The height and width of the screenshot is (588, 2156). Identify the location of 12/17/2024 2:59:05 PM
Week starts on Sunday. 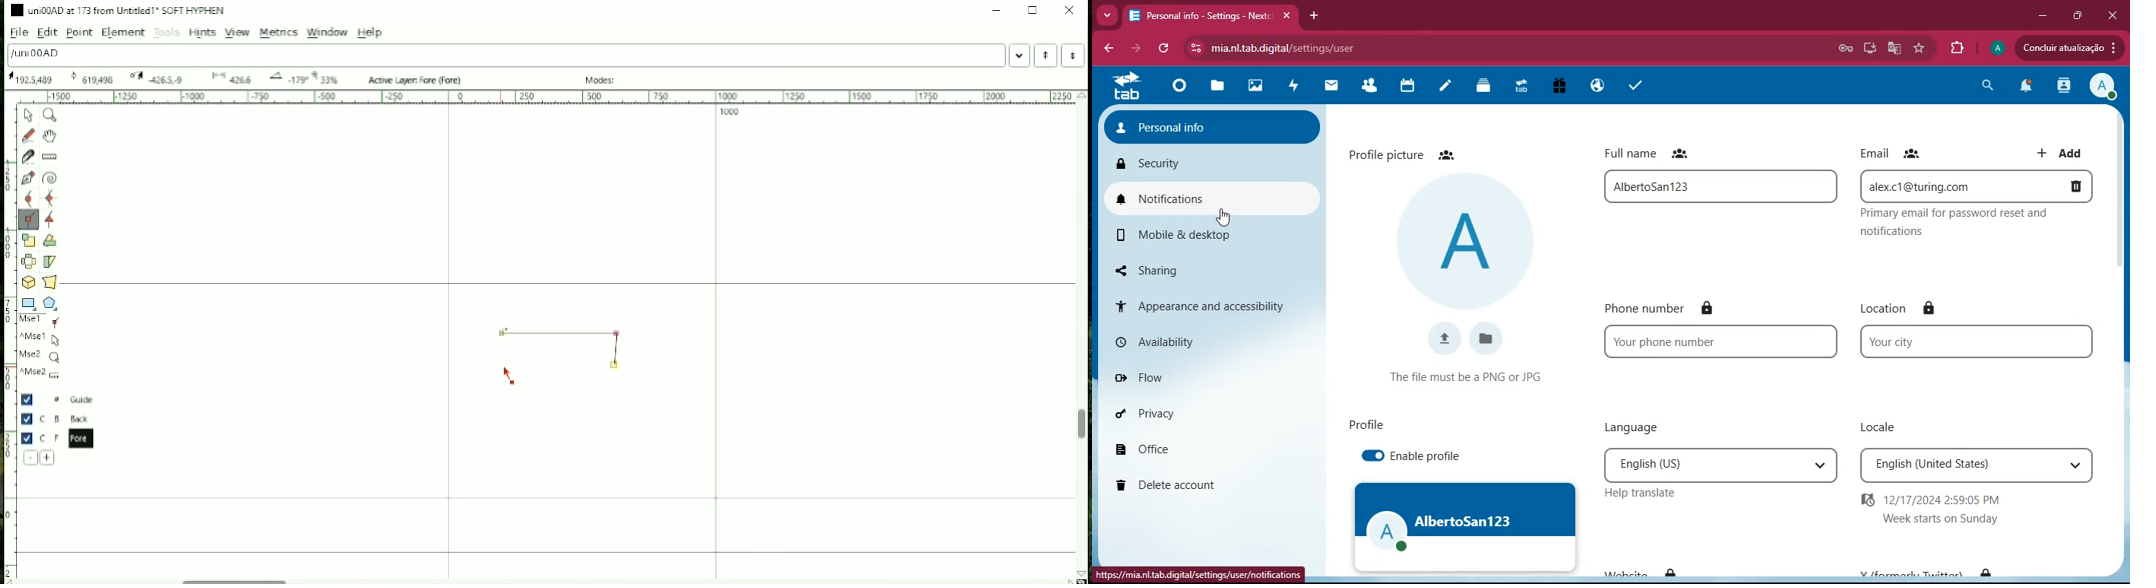
(1932, 510).